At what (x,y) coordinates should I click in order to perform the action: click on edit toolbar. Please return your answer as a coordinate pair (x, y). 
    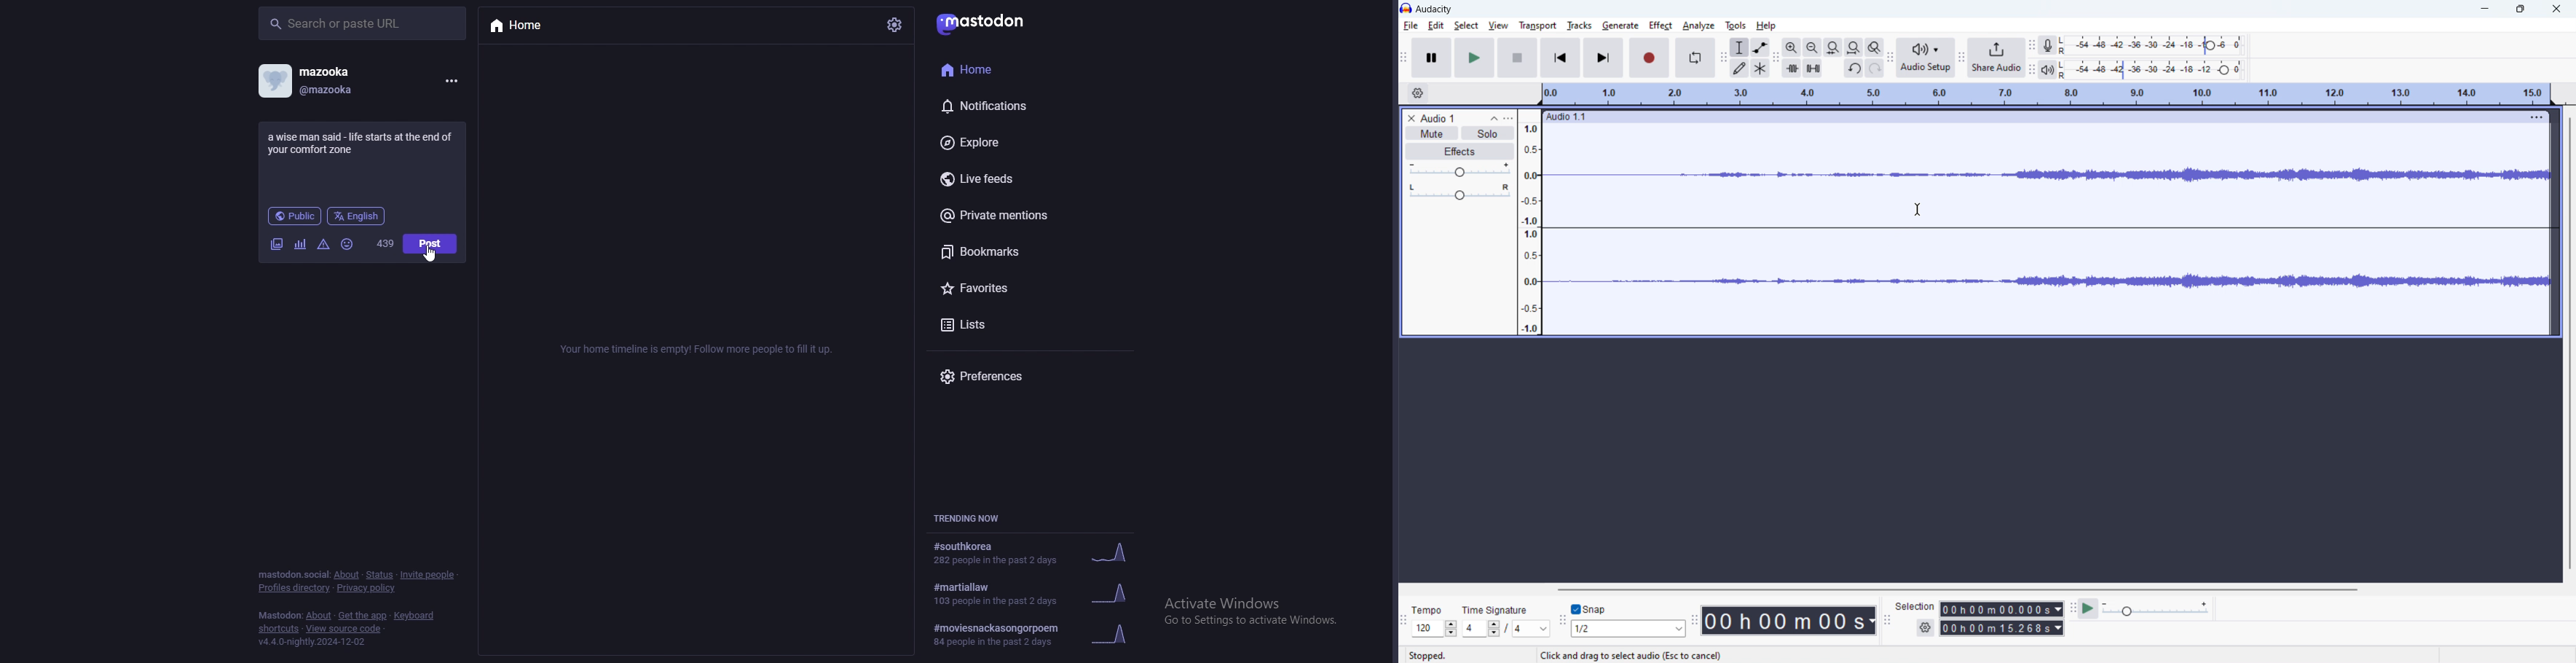
    Looking at the image, I should click on (1776, 58).